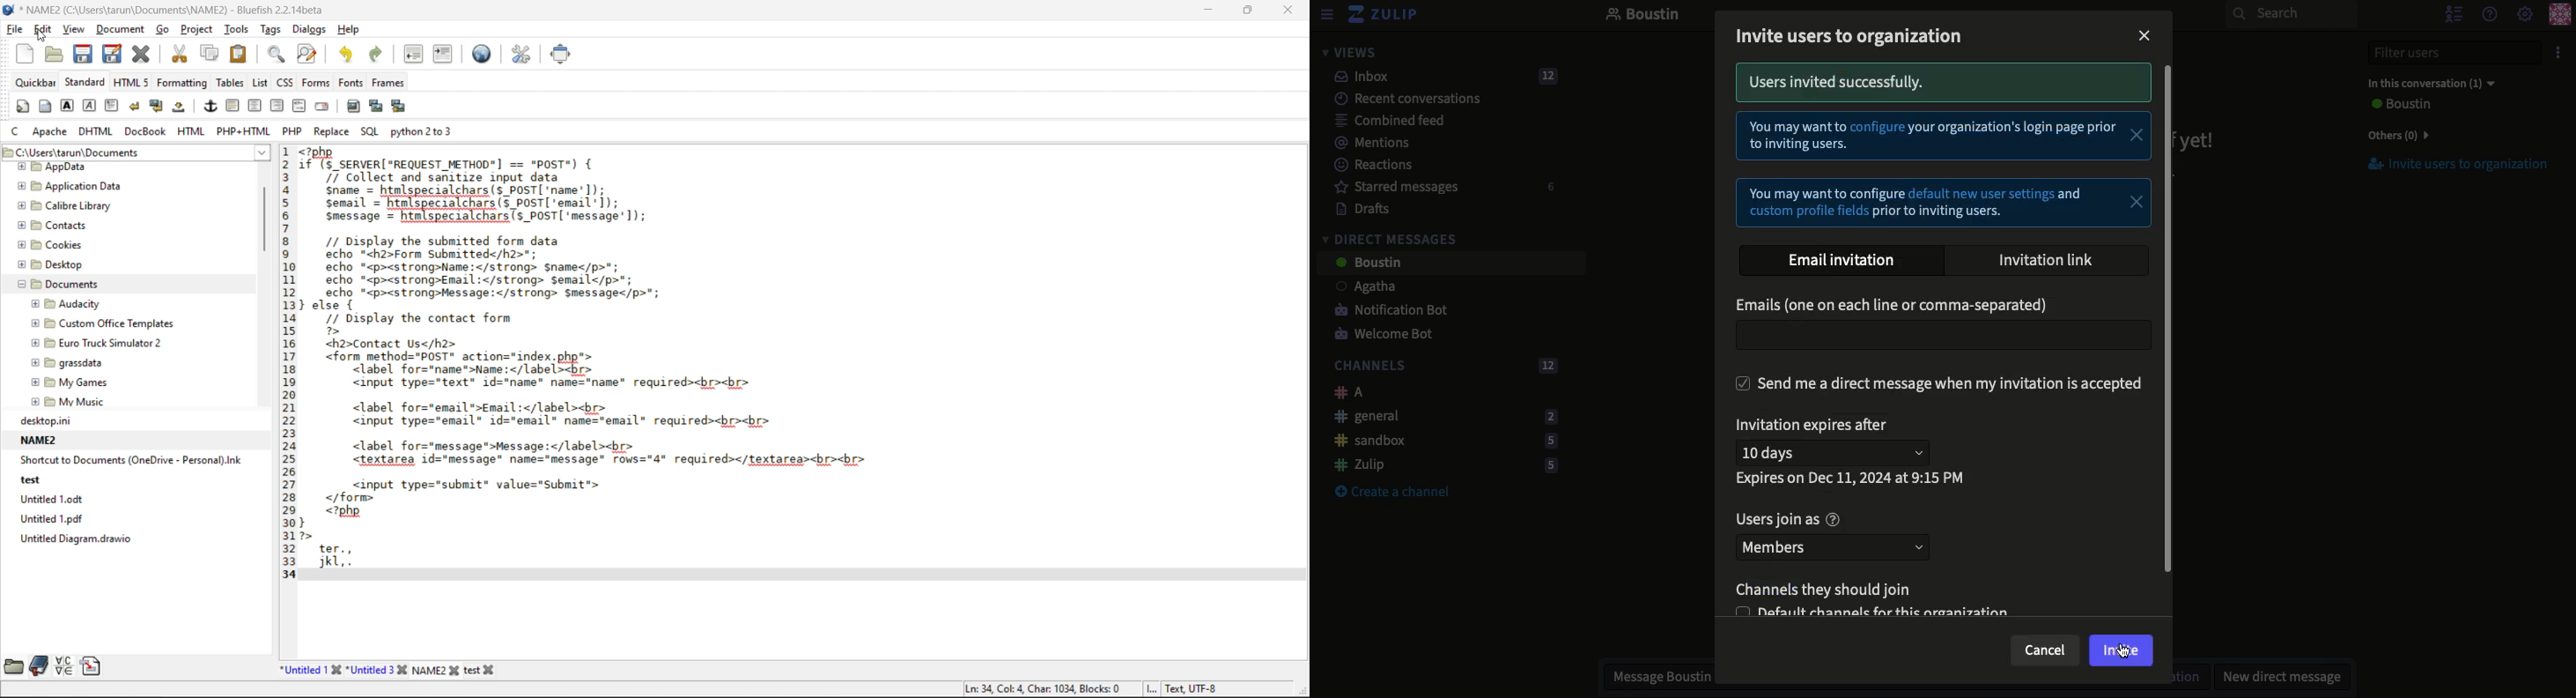  What do you see at coordinates (1397, 98) in the screenshot?
I see `Recent conversations` at bounding box center [1397, 98].